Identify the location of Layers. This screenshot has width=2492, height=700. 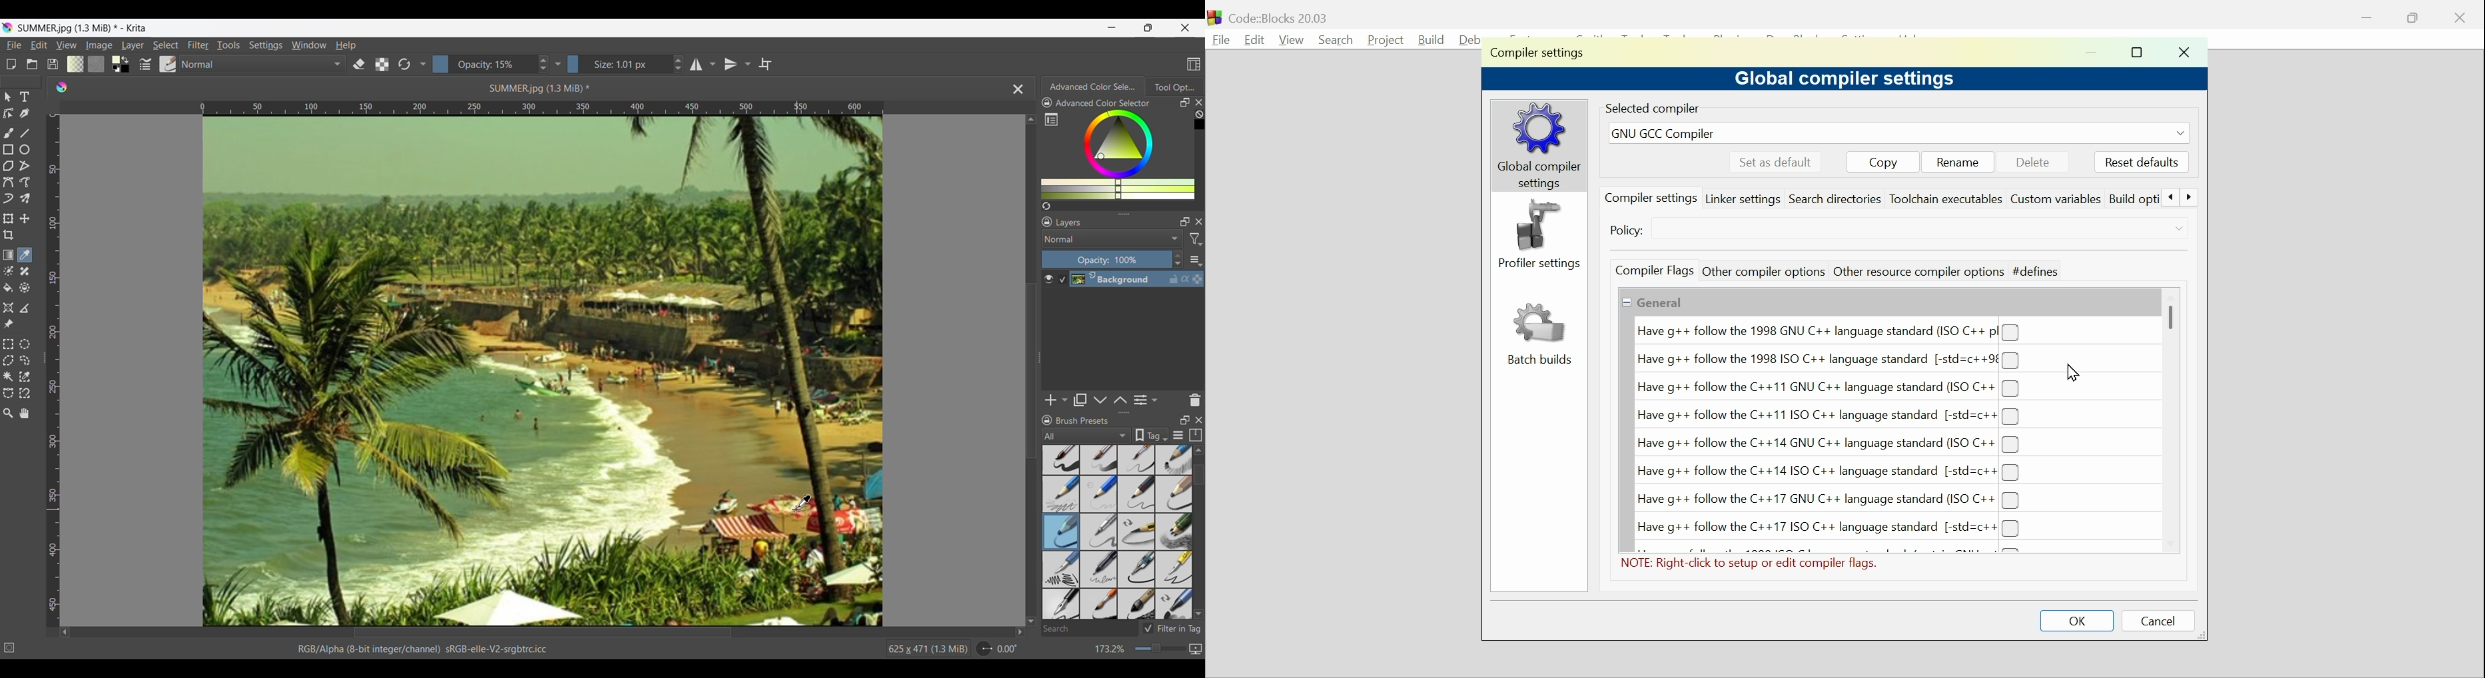
(1070, 223).